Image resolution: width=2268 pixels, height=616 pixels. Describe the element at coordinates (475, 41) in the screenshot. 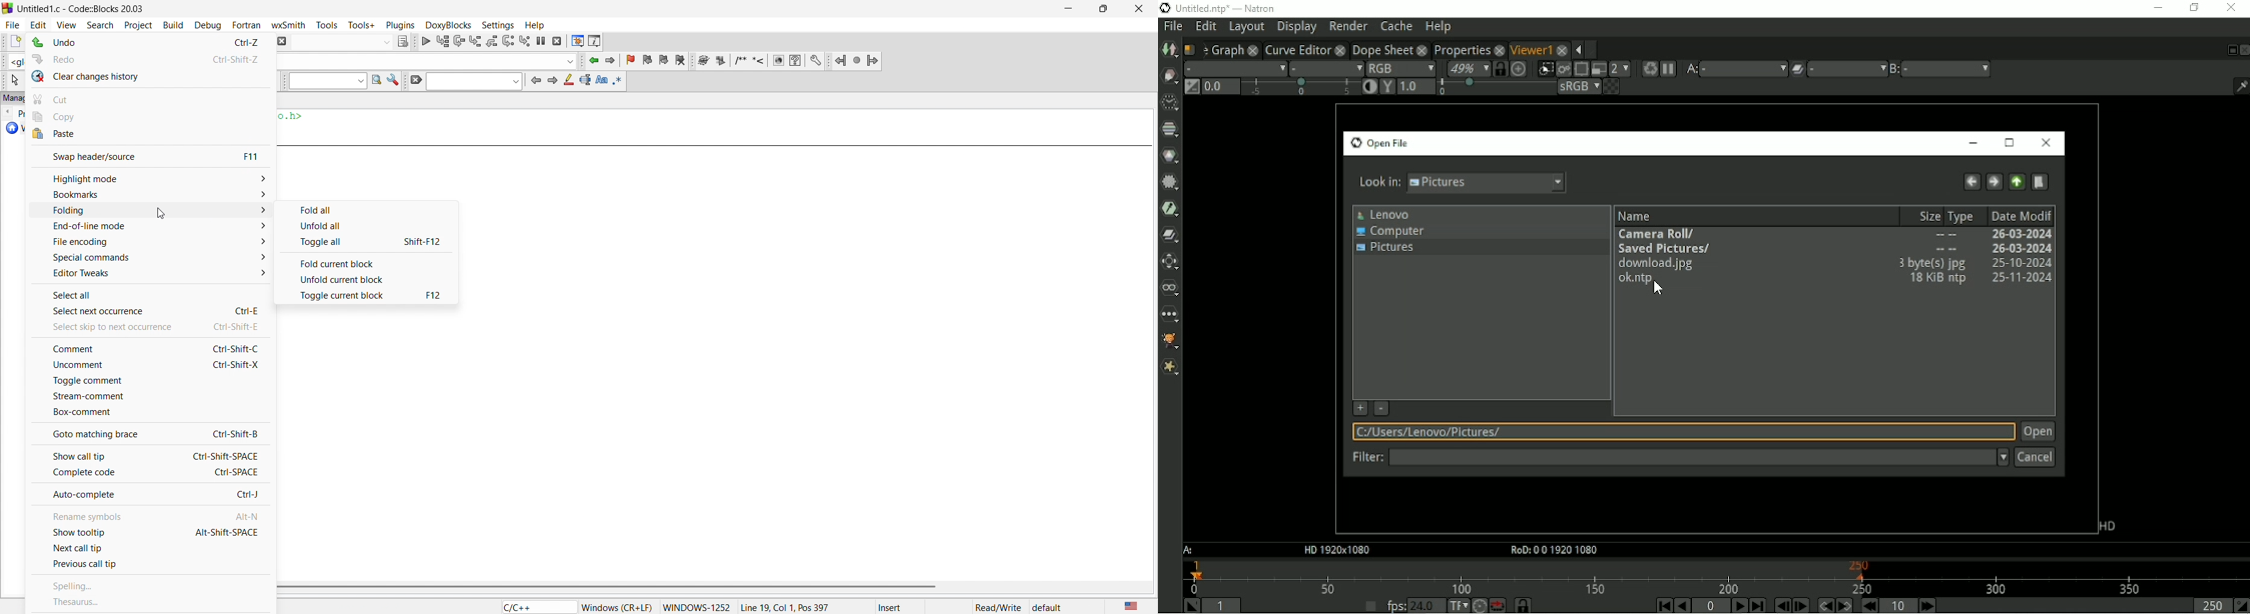

I see `step into` at that location.